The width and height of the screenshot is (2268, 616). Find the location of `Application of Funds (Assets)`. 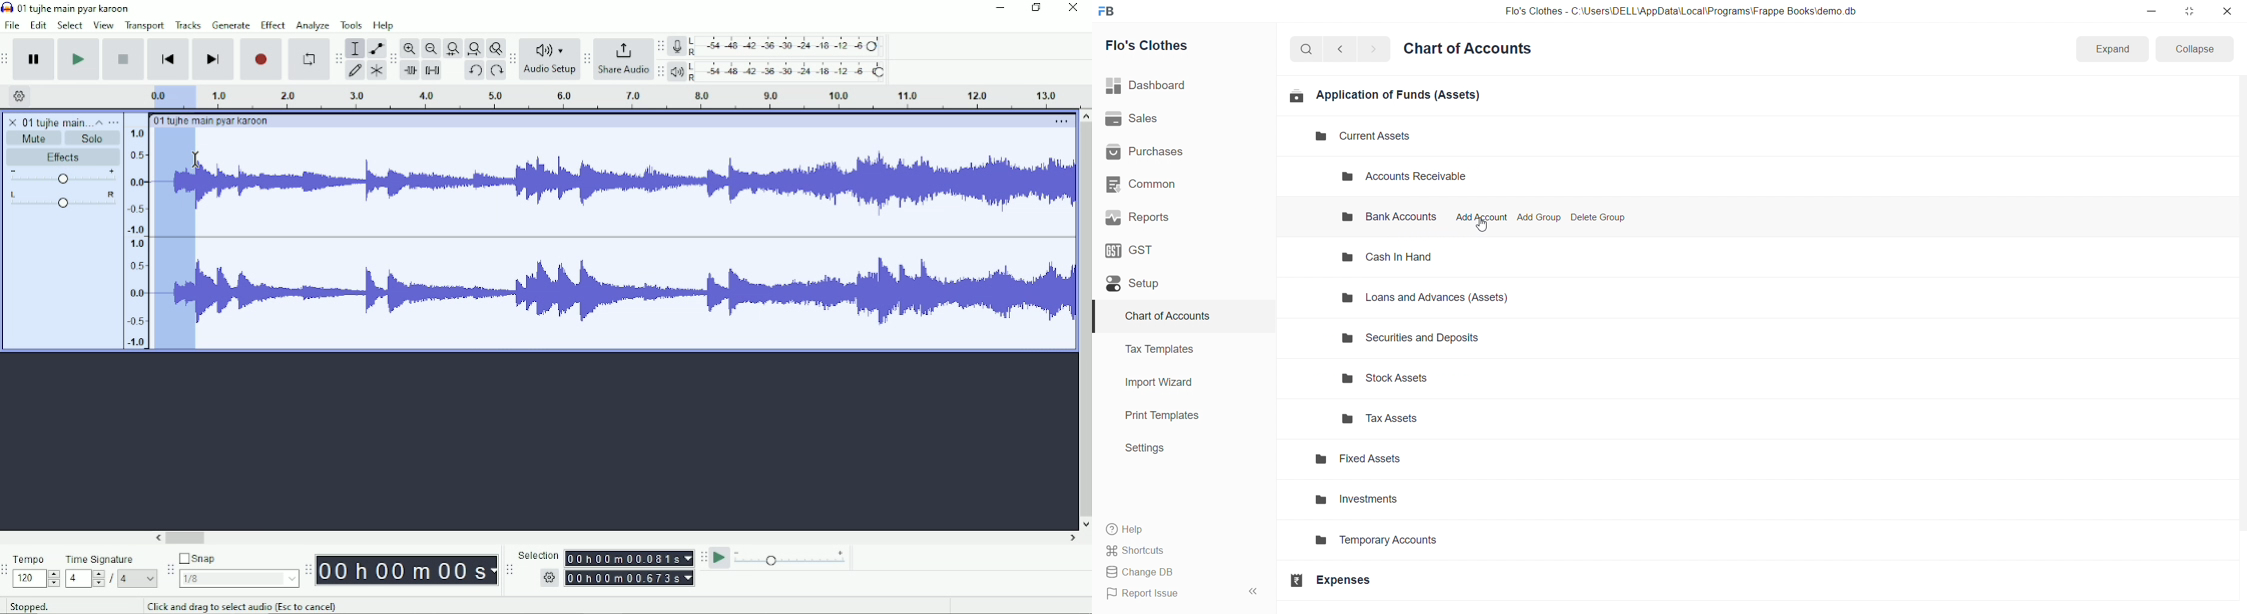

Application of Funds (Assets) is located at coordinates (1385, 95).